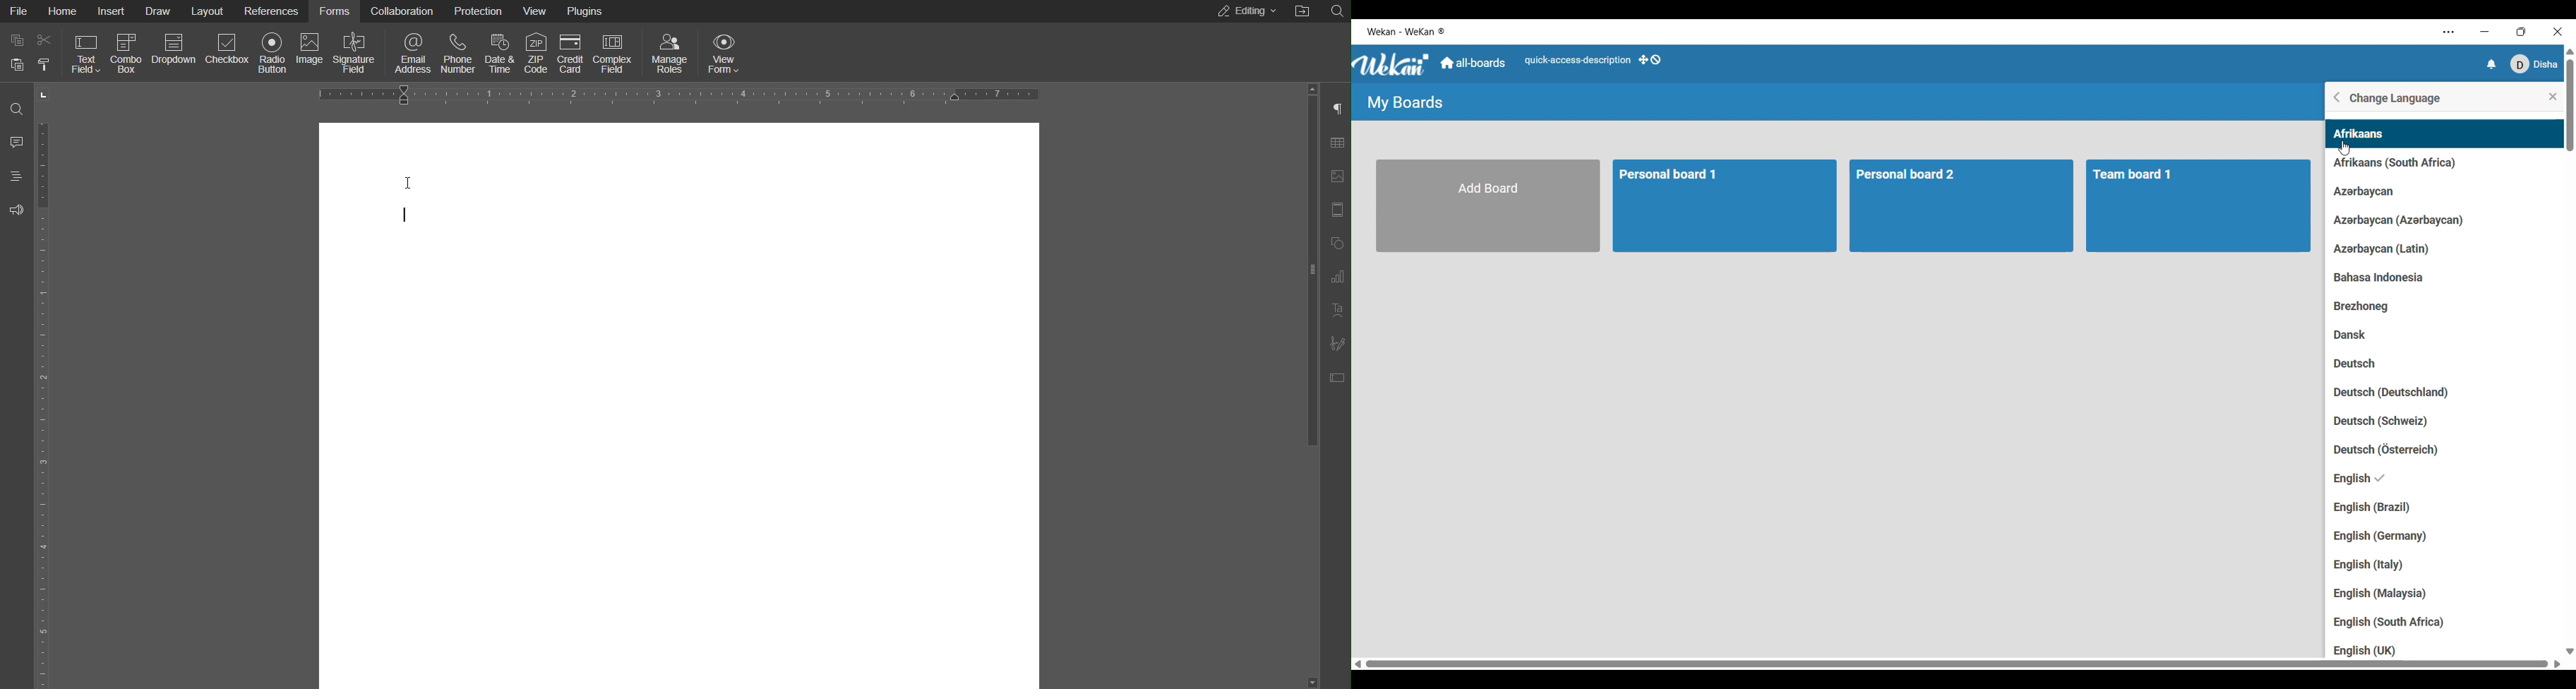 Image resolution: width=2576 pixels, height=700 pixels. I want to click on Headings, so click(16, 176).